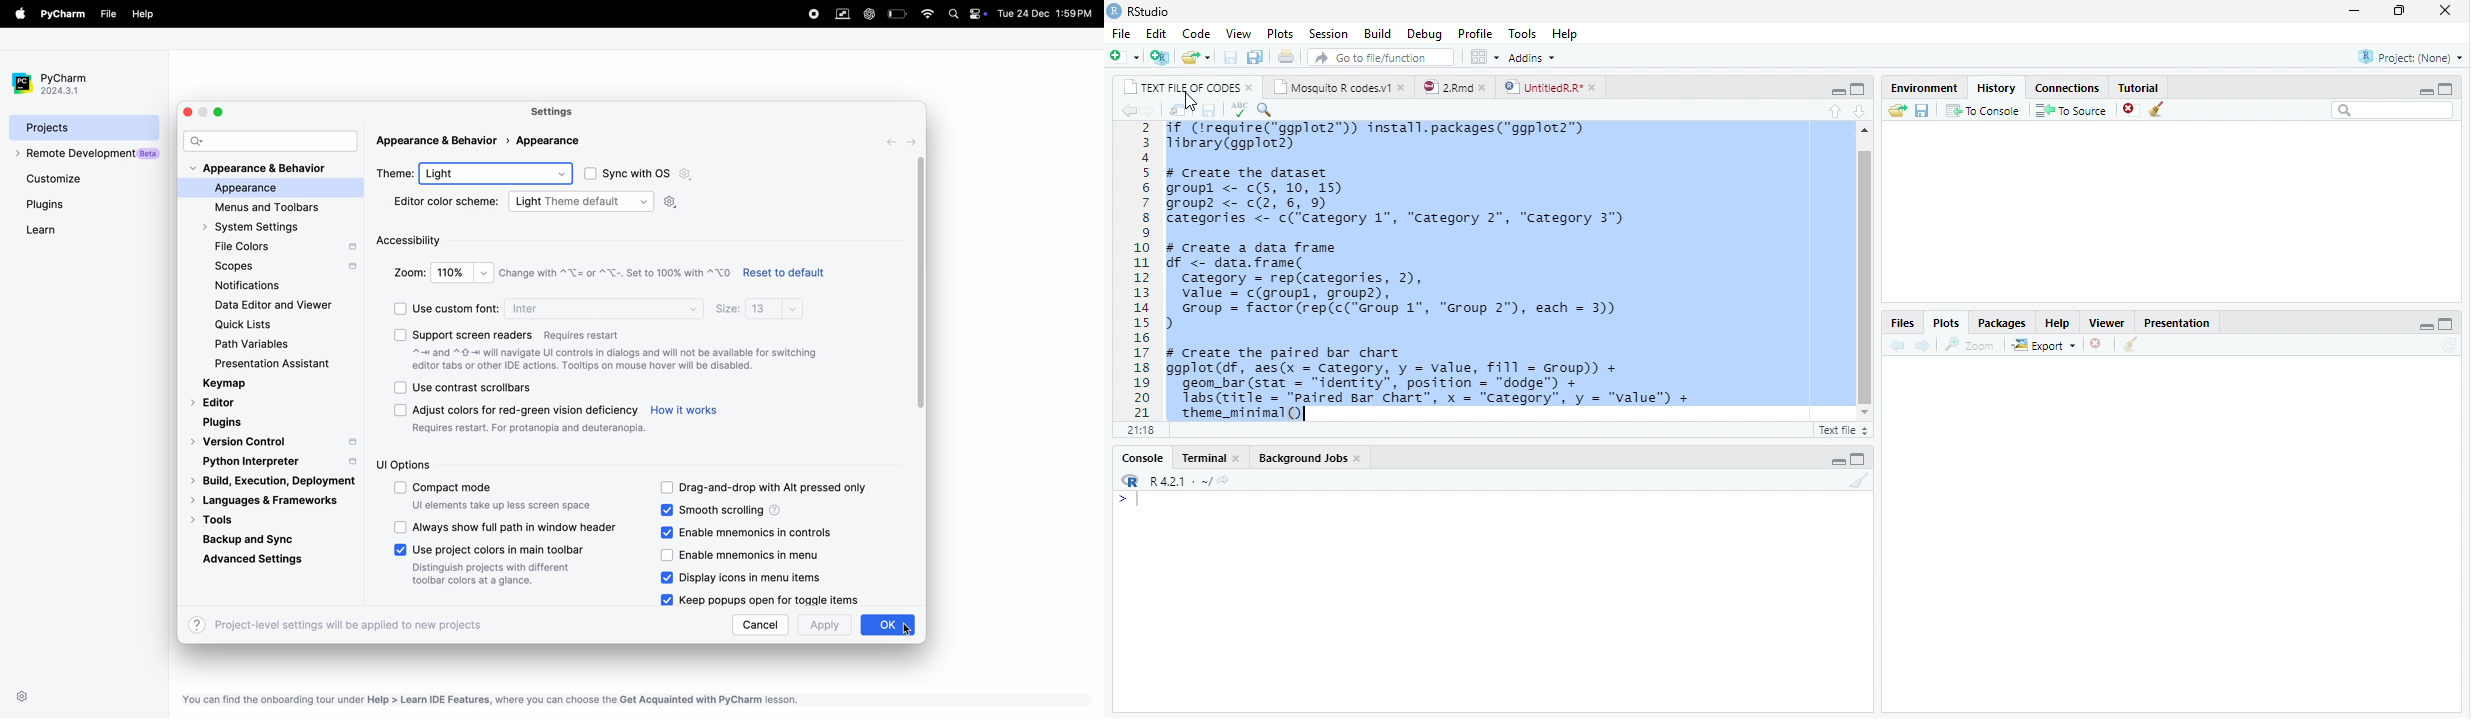  Describe the element at coordinates (2443, 11) in the screenshot. I see `close` at that location.